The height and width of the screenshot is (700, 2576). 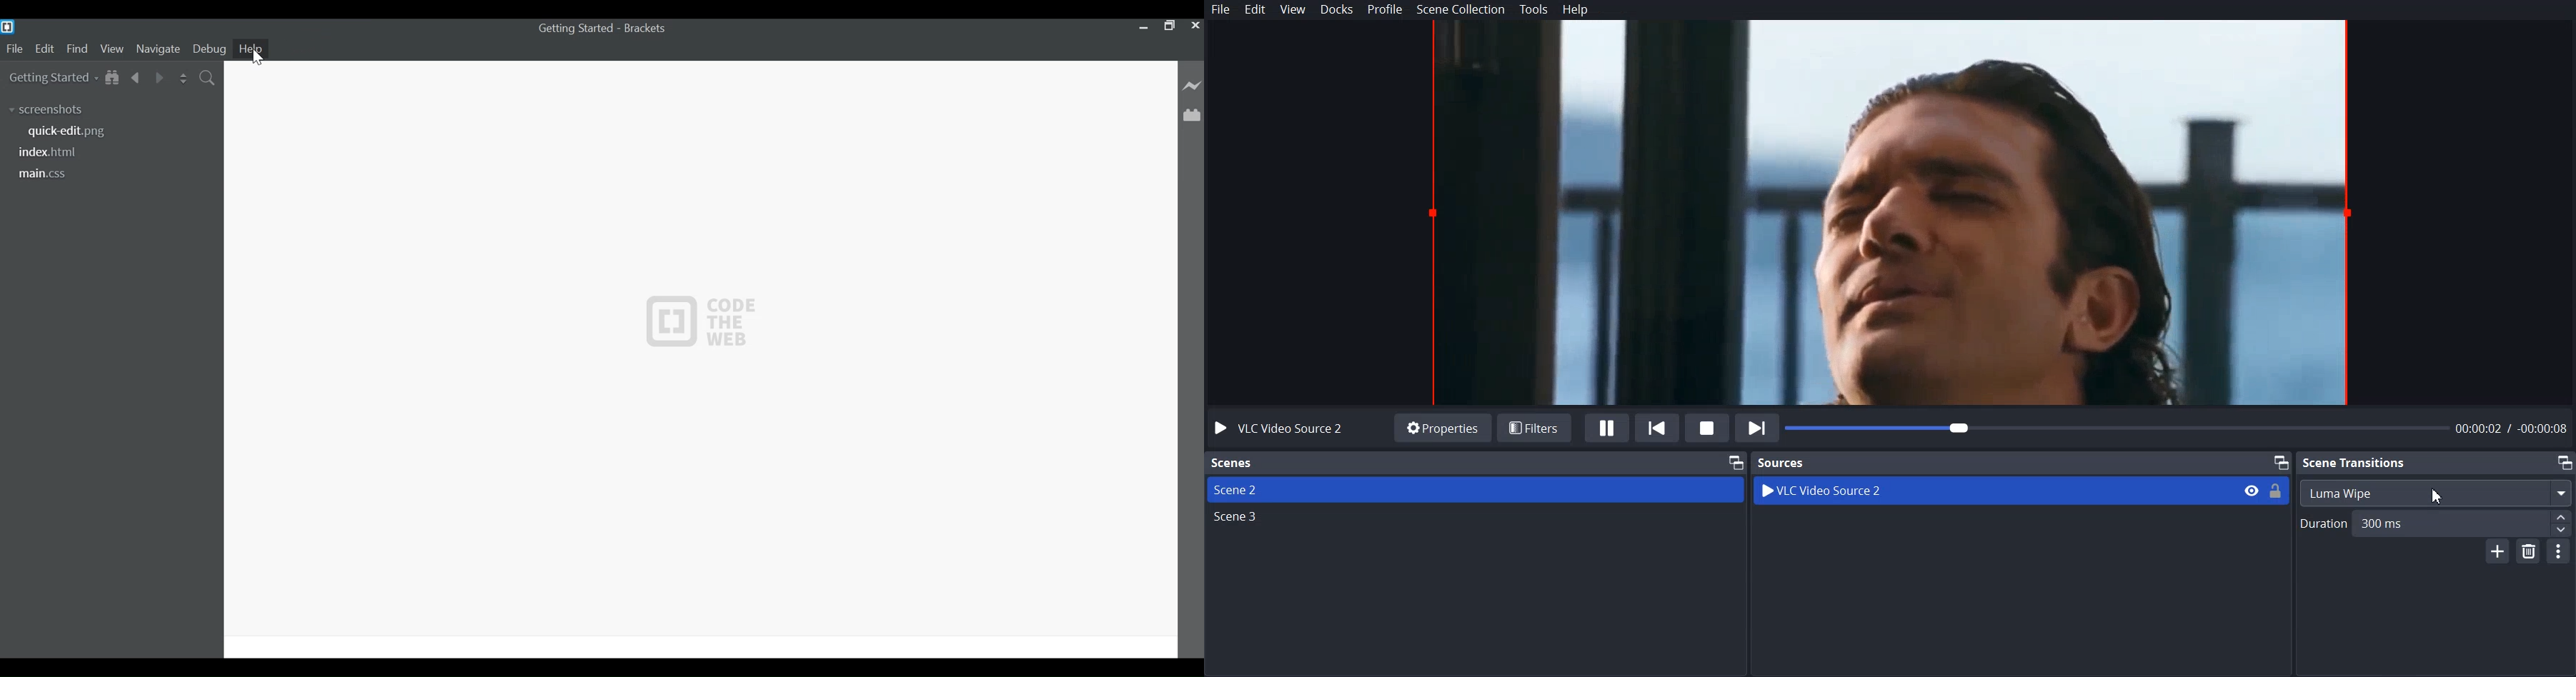 What do you see at coordinates (2560, 551) in the screenshot?
I see `options` at bounding box center [2560, 551].